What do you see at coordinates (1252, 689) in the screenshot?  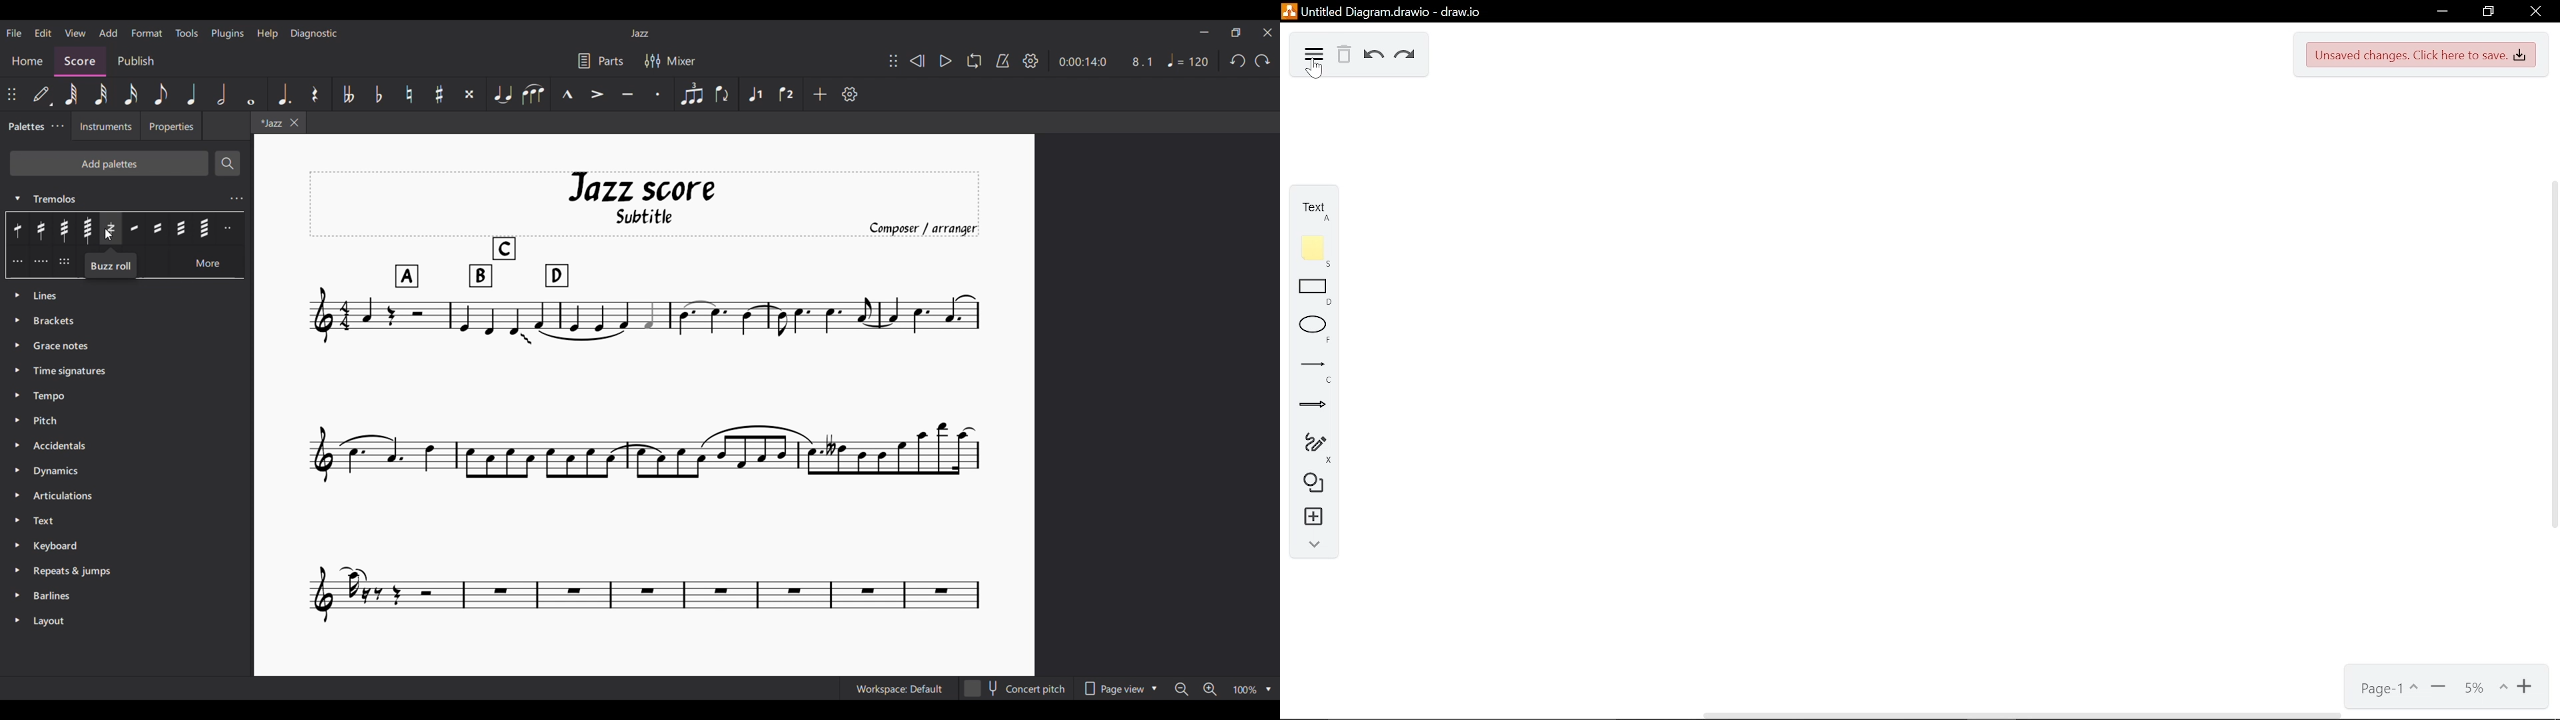 I see `Zoom options` at bounding box center [1252, 689].